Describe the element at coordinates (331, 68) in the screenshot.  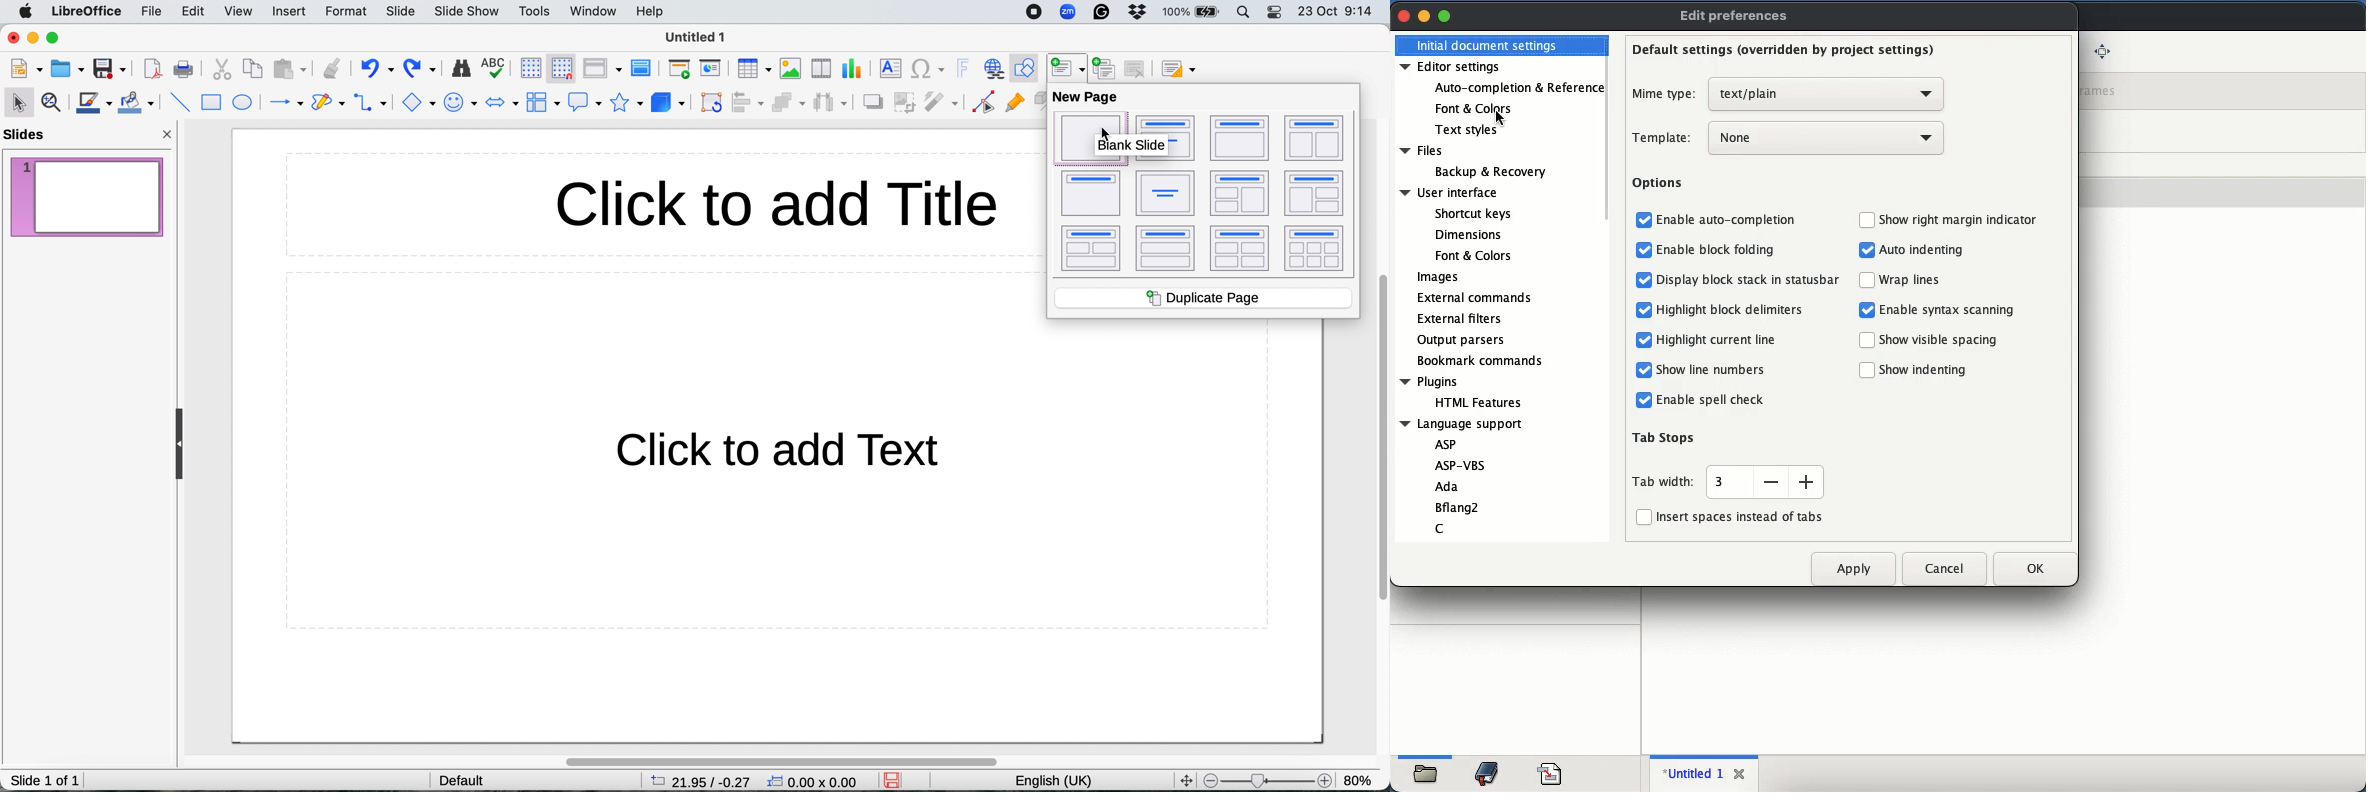
I see `clone formatting` at that location.